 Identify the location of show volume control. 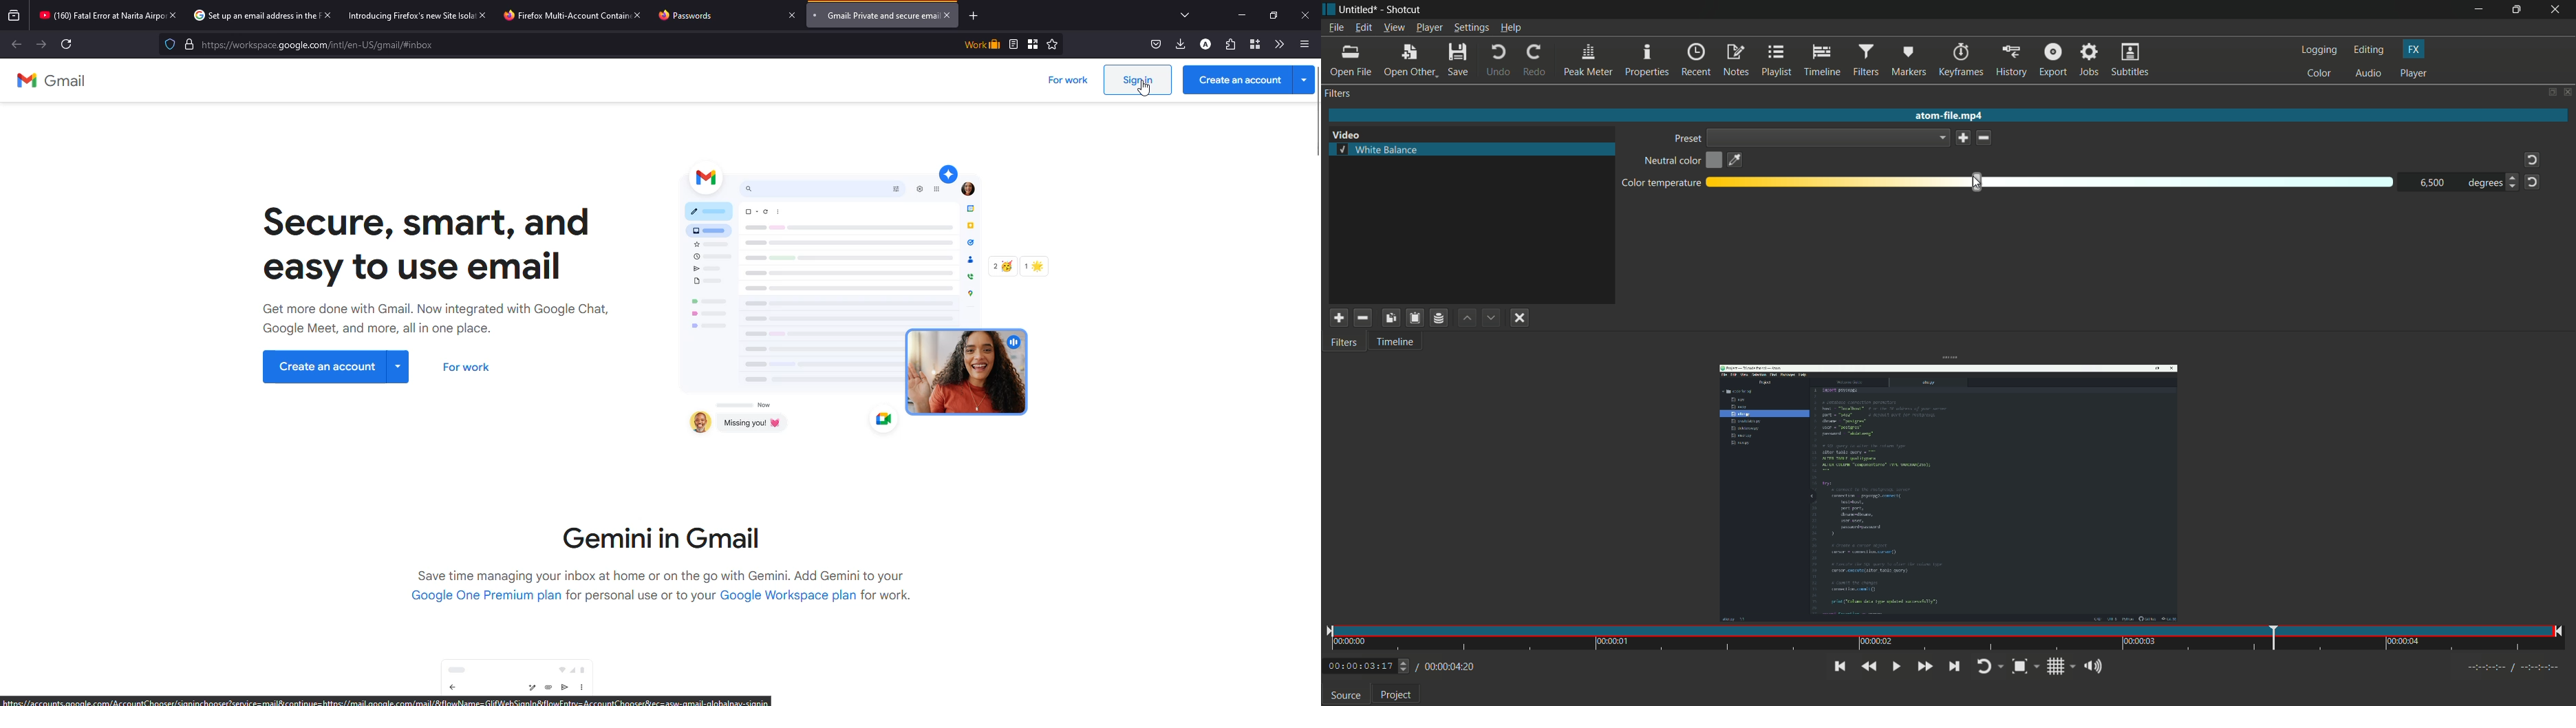
(2096, 665).